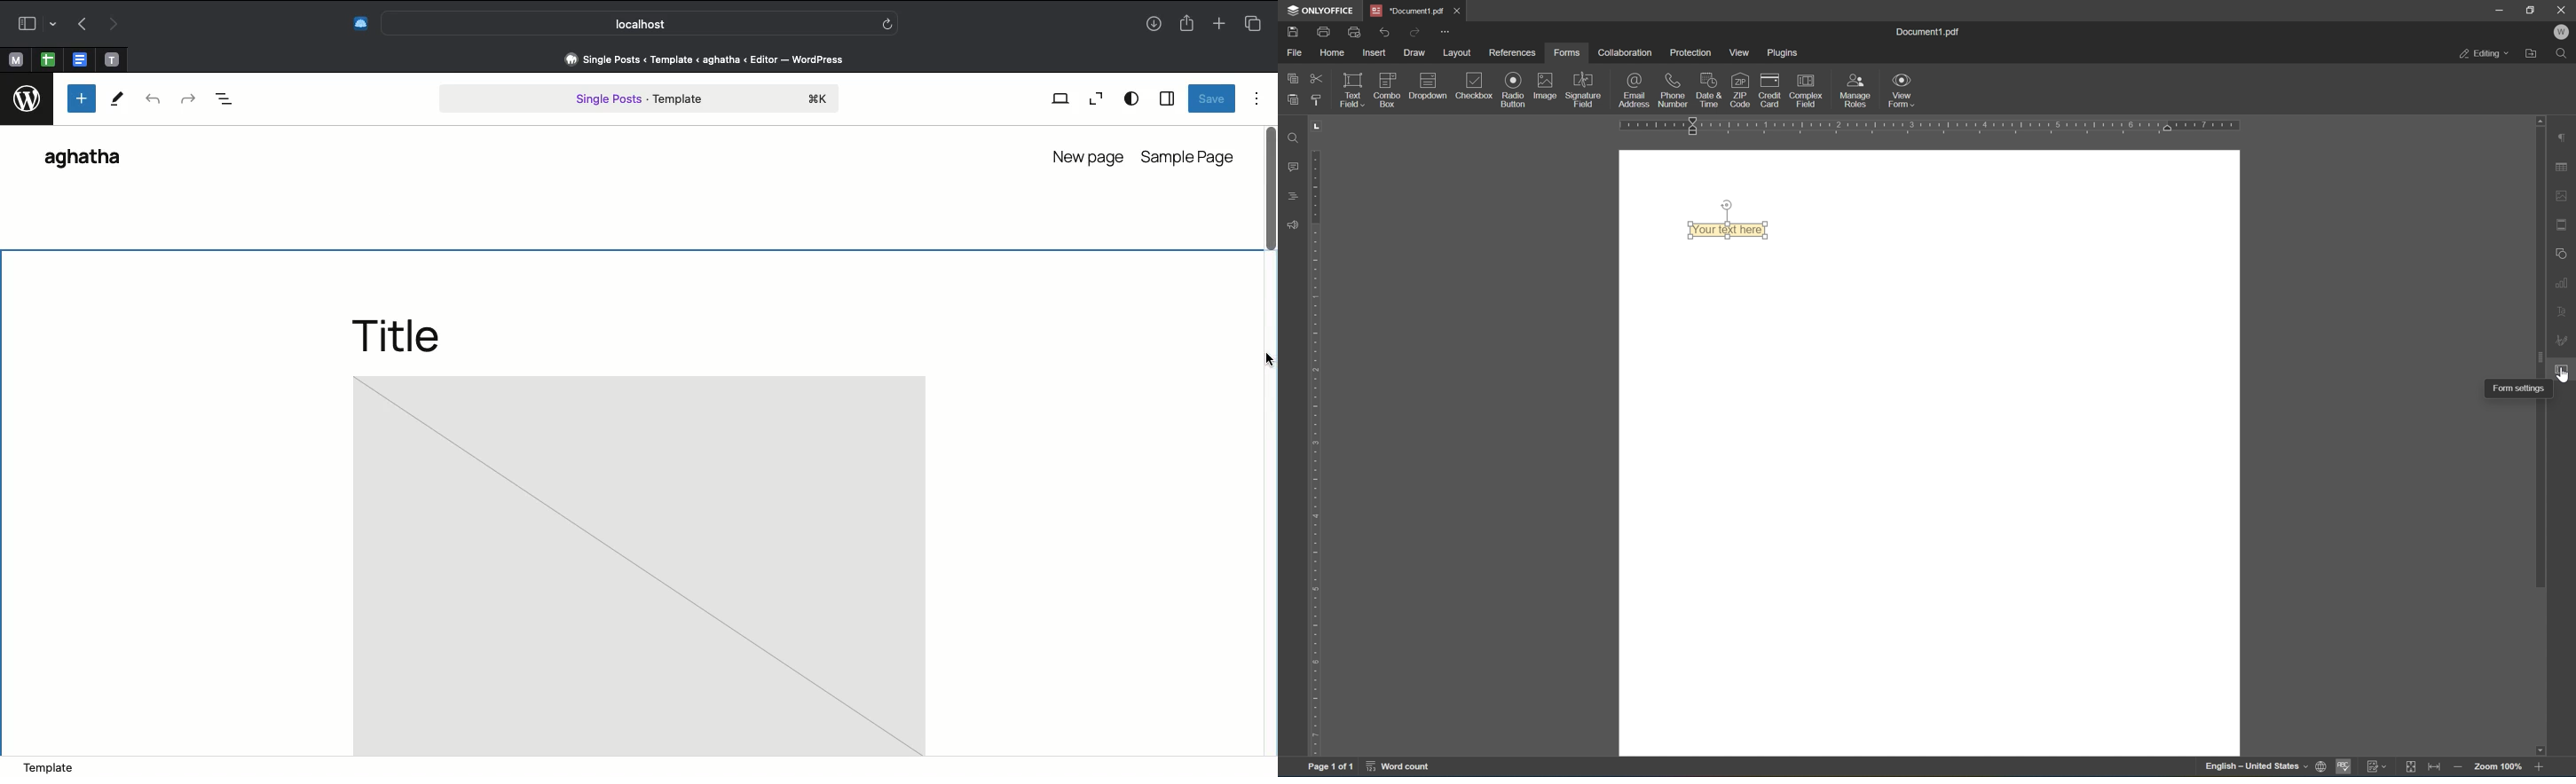  I want to click on Tabs, so click(1252, 23).